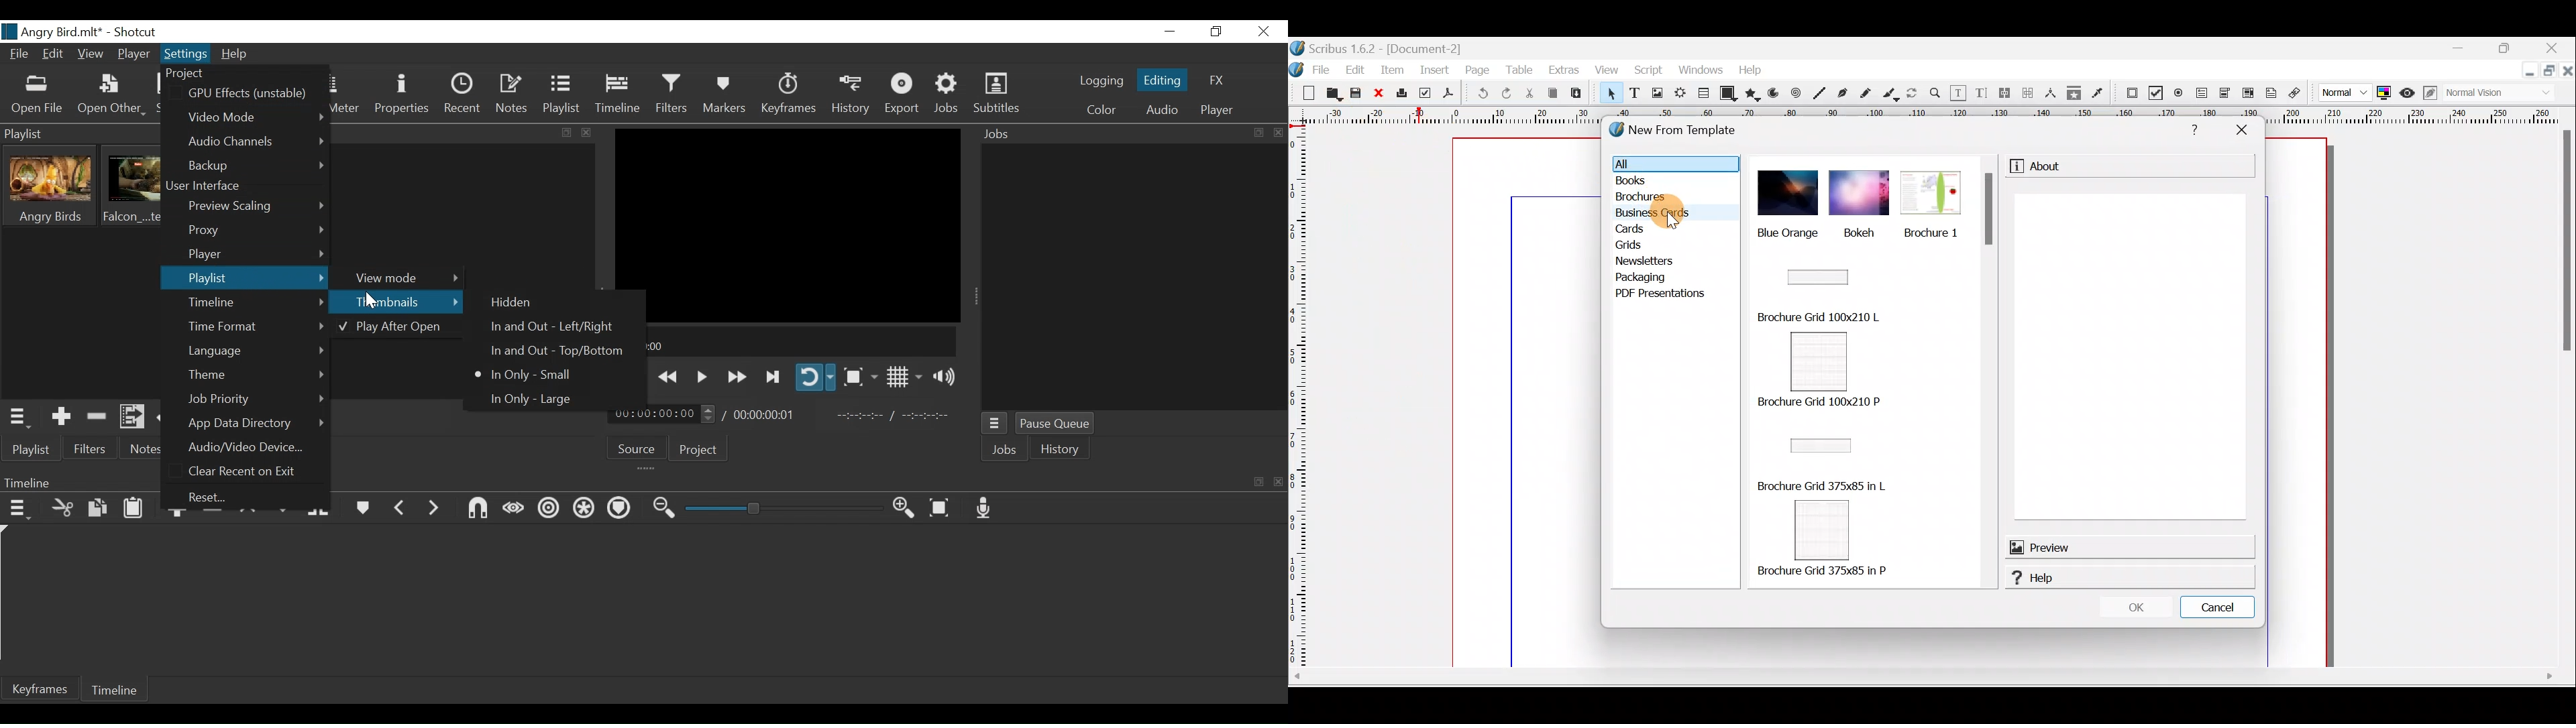 The height and width of the screenshot is (728, 2576). Describe the element at coordinates (1503, 95) in the screenshot. I see `Redo` at that location.